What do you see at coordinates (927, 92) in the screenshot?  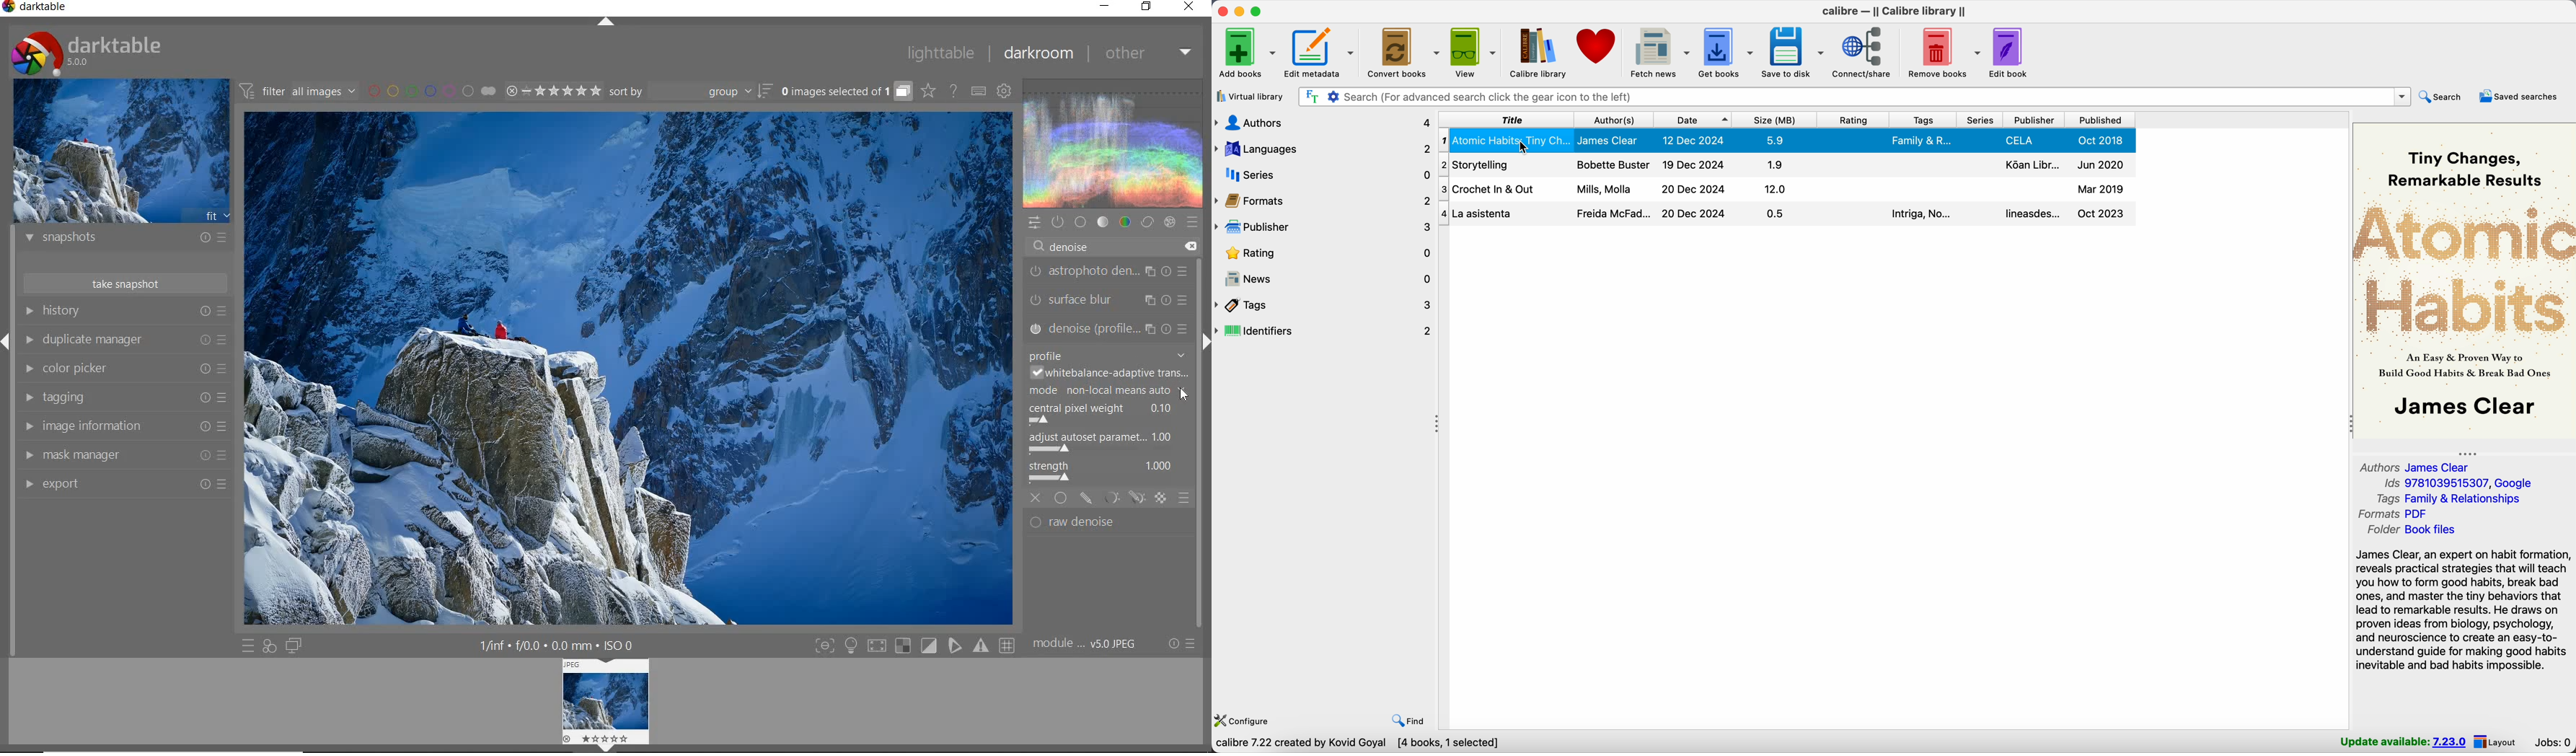 I see `click to change overlays on thumbnails` at bounding box center [927, 92].